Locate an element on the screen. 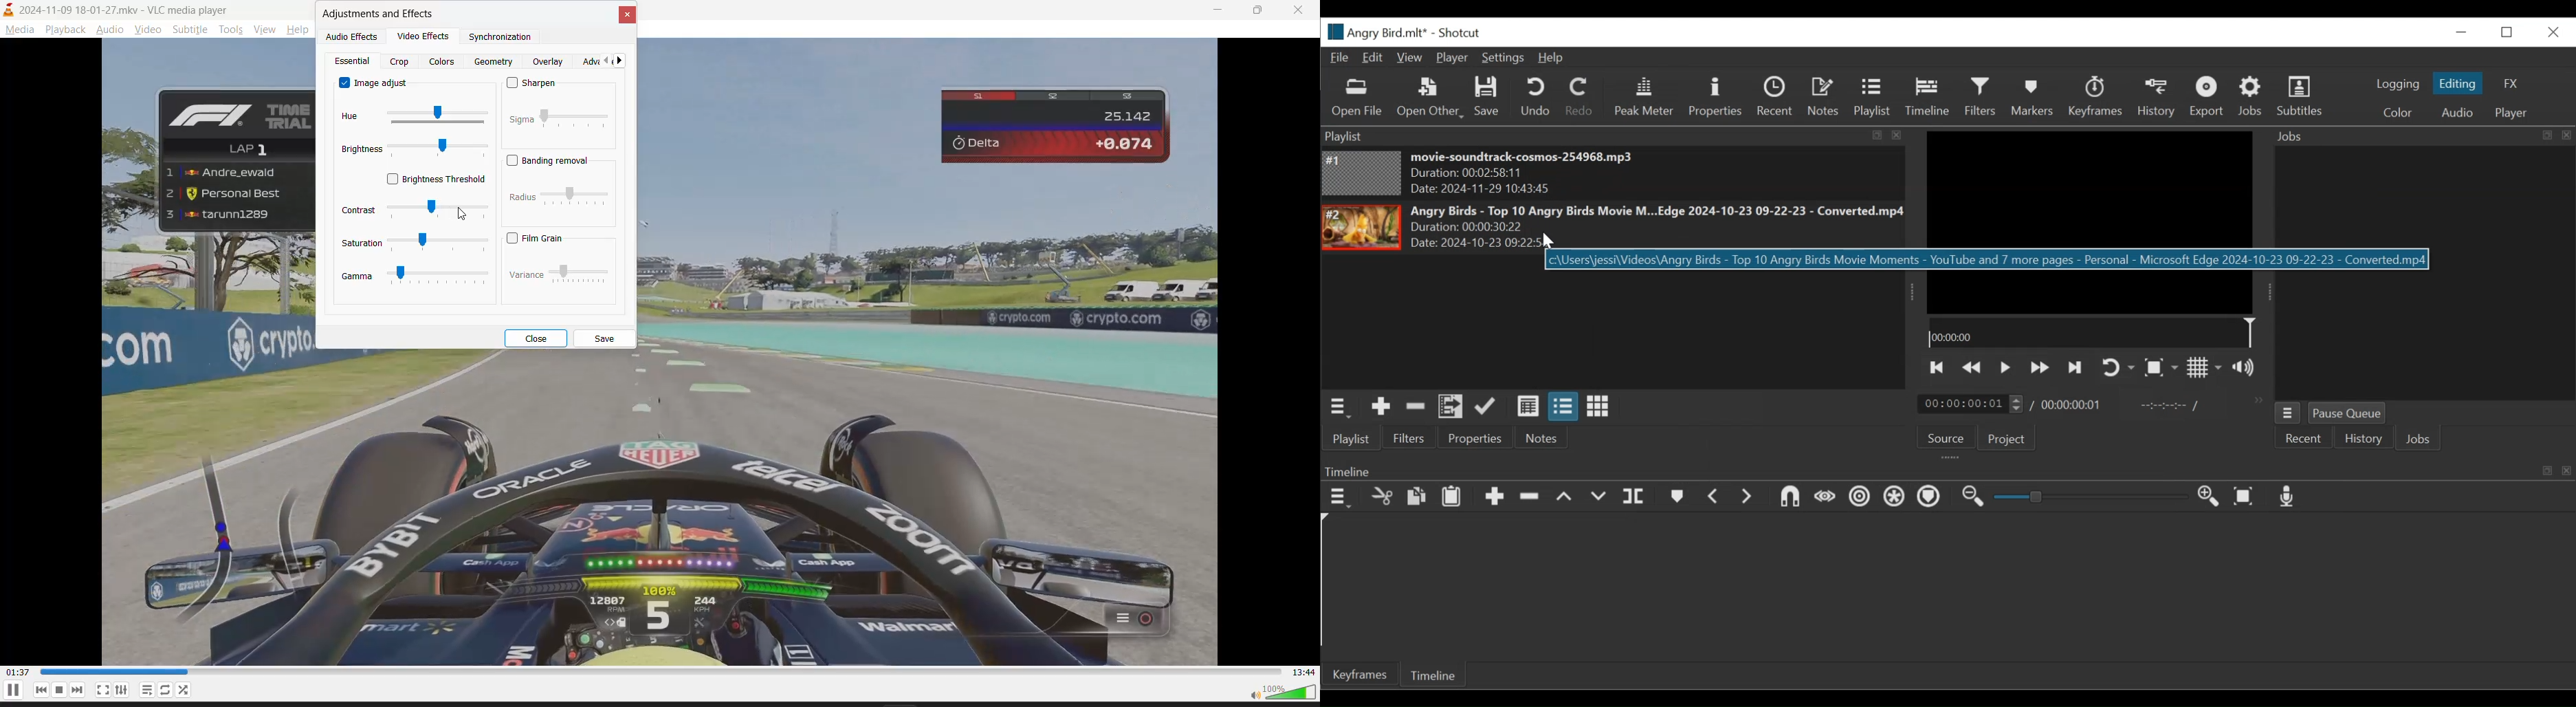 Image resolution: width=2576 pixels, height=728 pixels. Toggle on  is located at coordinates (2120, 367).